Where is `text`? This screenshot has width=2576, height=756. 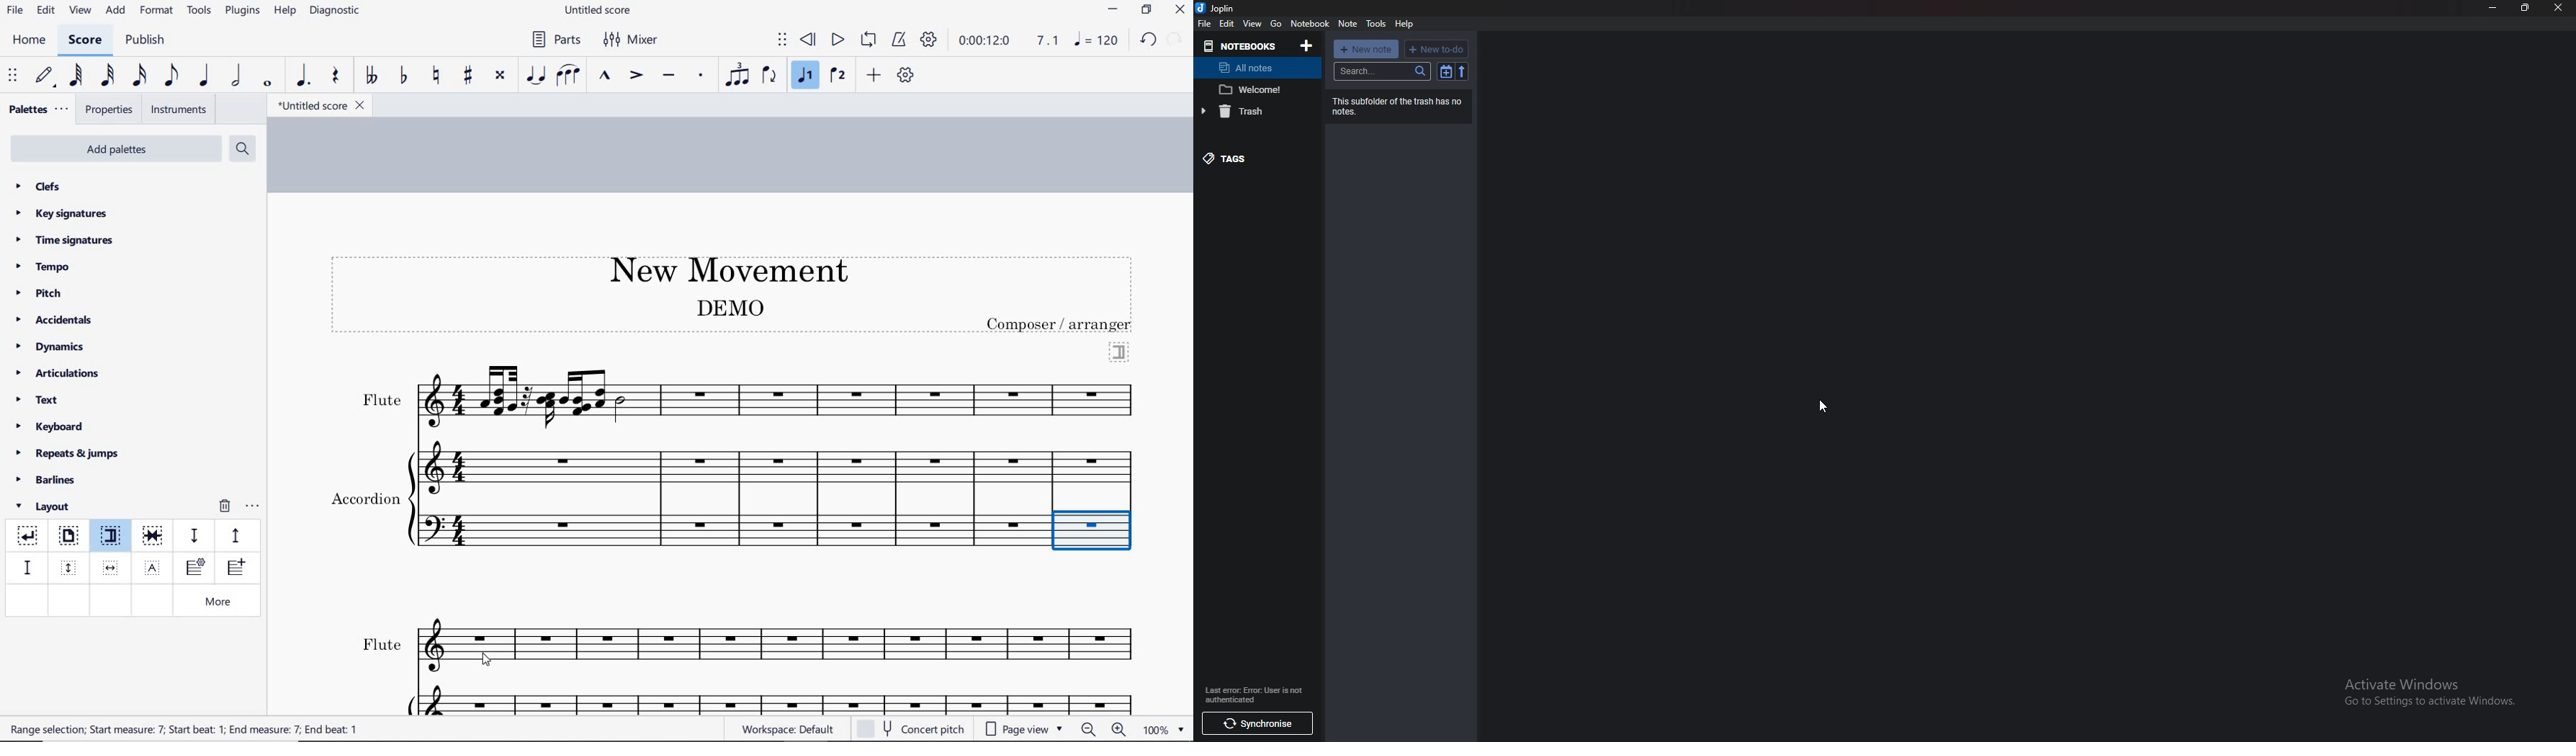 text is located at coordinates (185, 728).